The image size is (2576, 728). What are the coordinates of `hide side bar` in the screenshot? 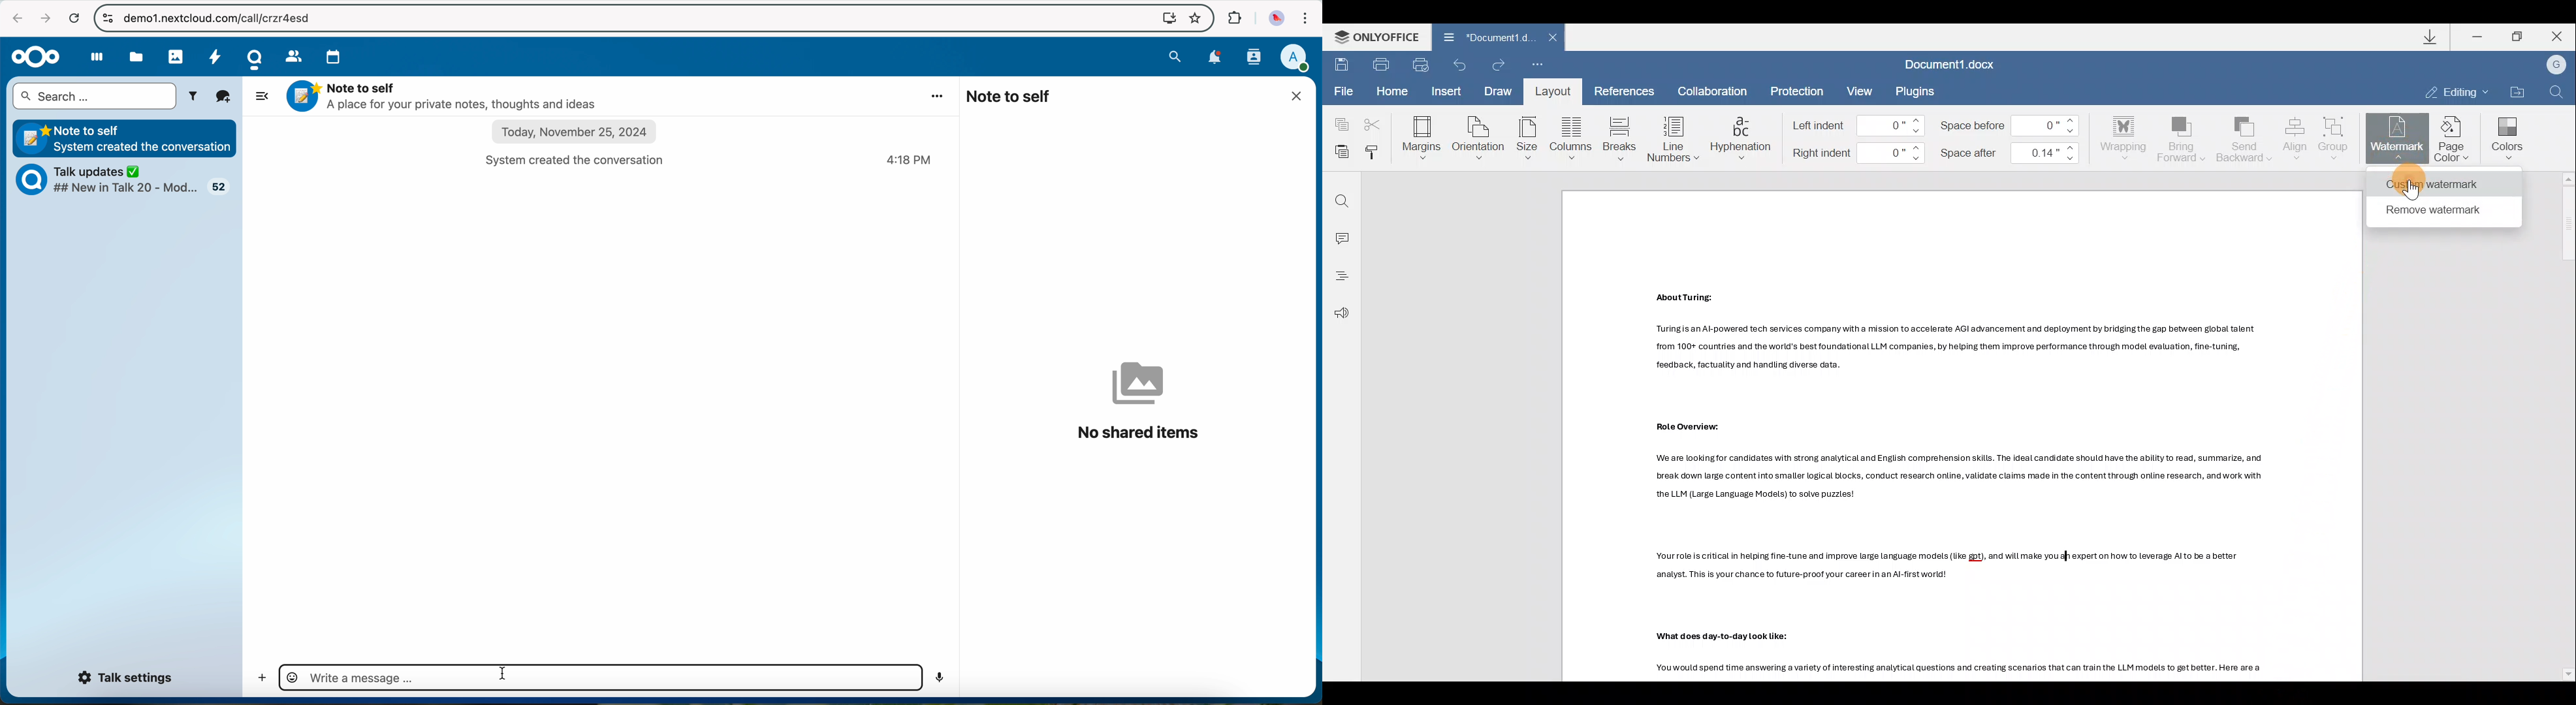 It's located at (260, 95).